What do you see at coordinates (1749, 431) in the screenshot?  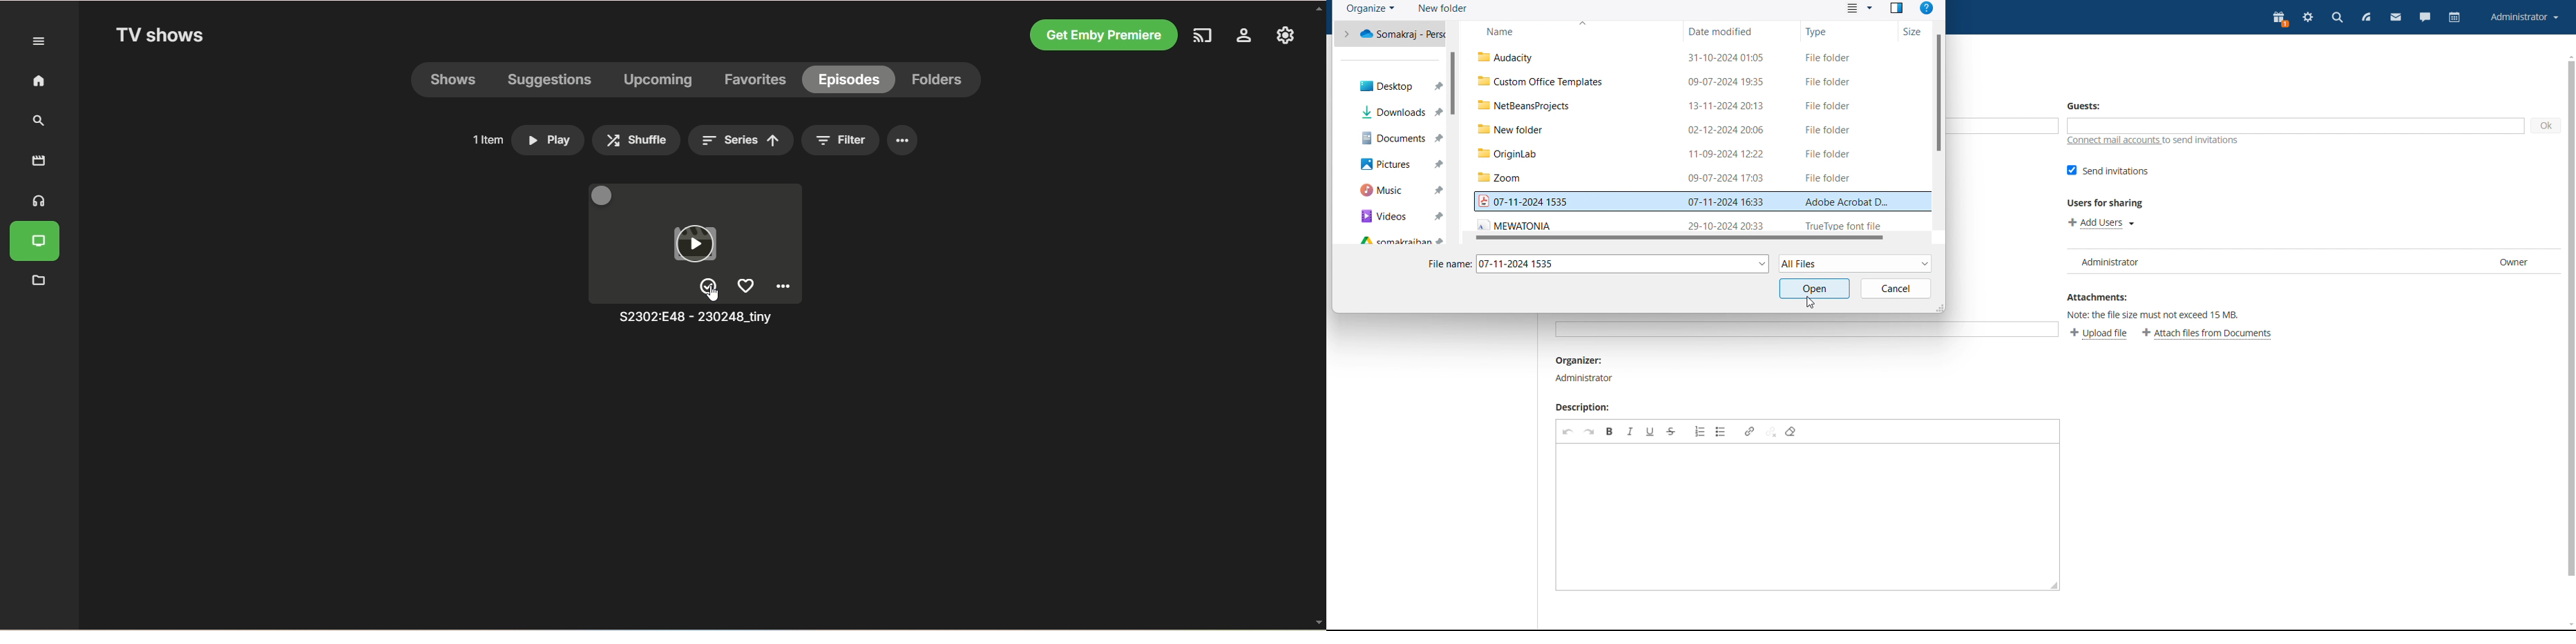 I see `link` at bounding box center [1749, 431].